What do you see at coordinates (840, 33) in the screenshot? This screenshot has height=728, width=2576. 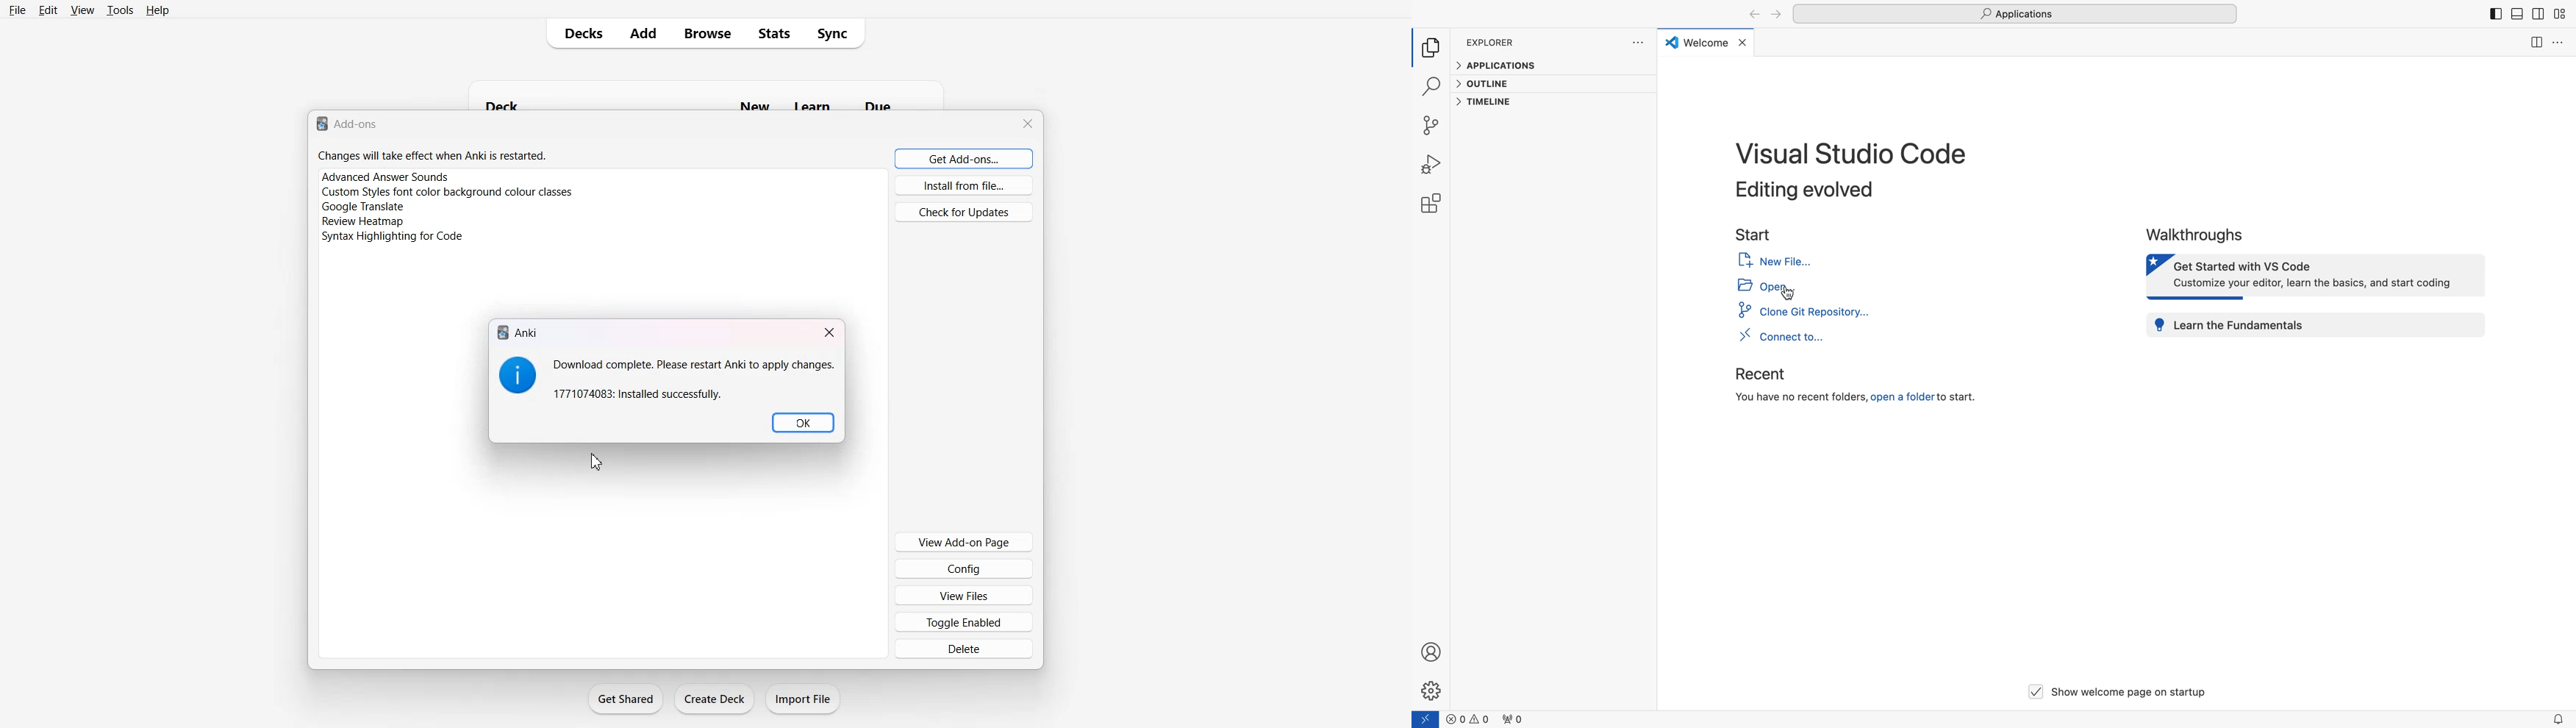 I see `Sync` at bounding box center [840, 33].